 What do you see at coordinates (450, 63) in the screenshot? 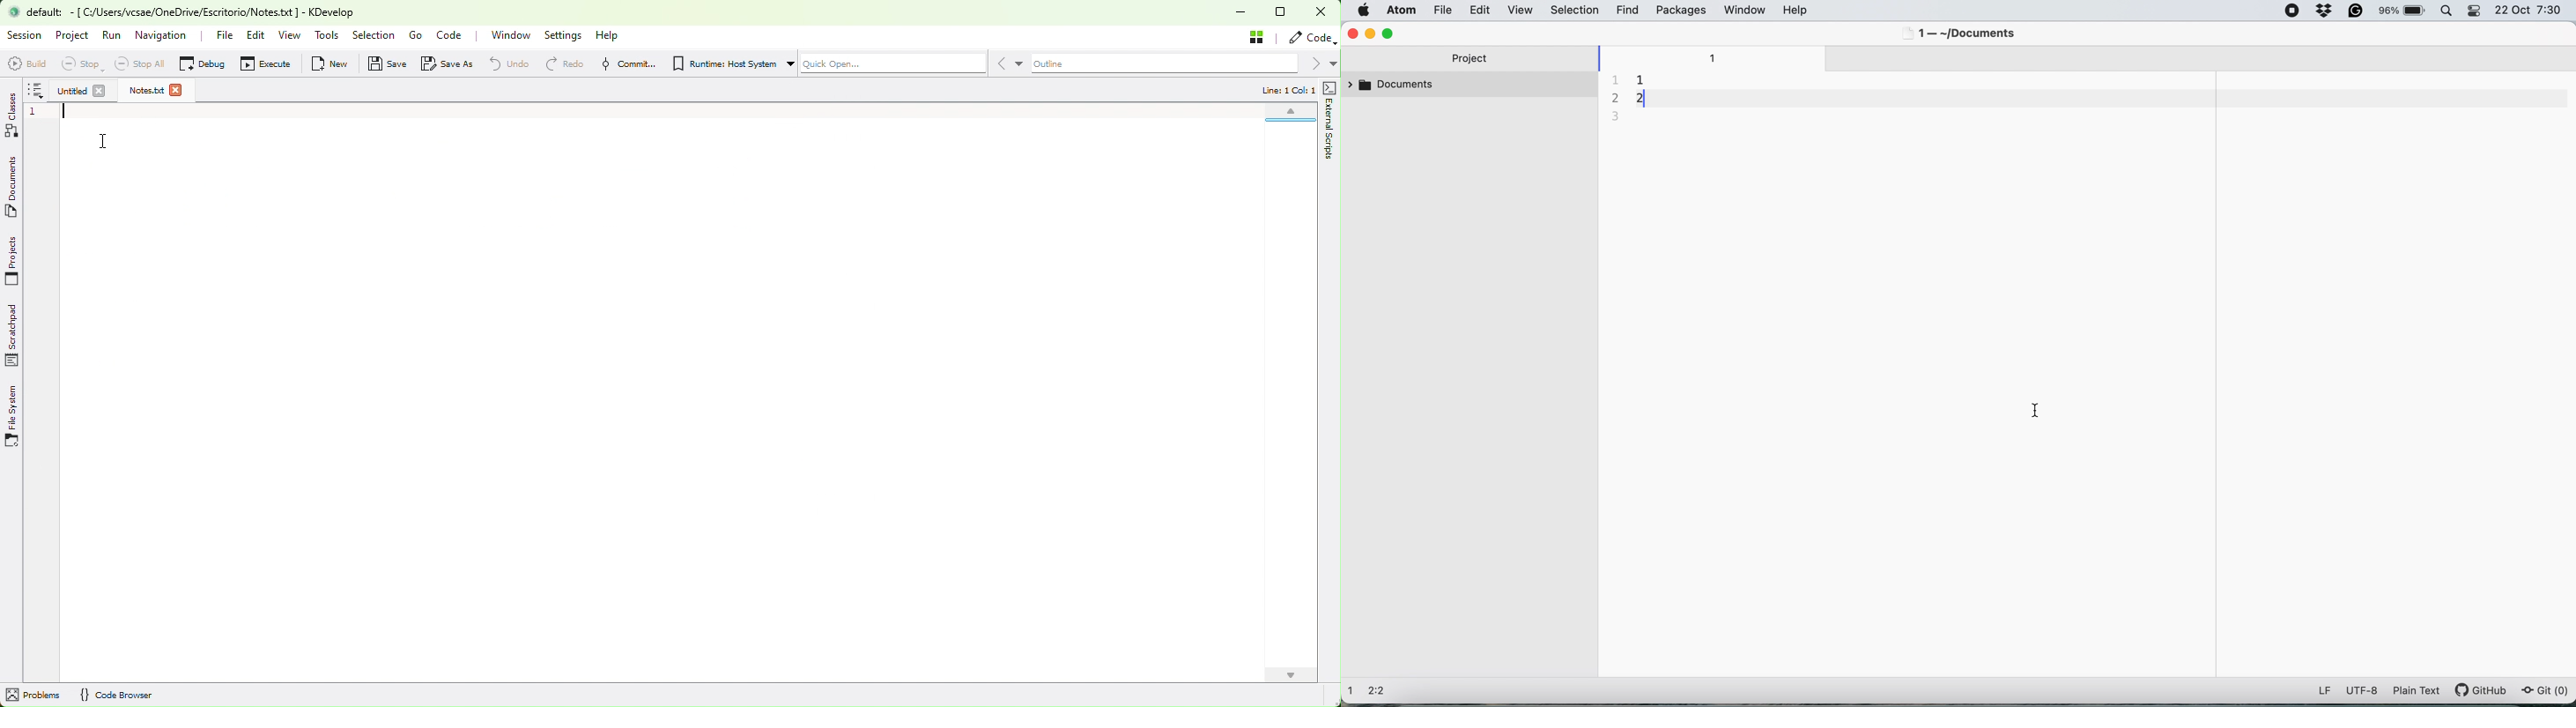
I see `Save as` at bounding box center [450, 63].